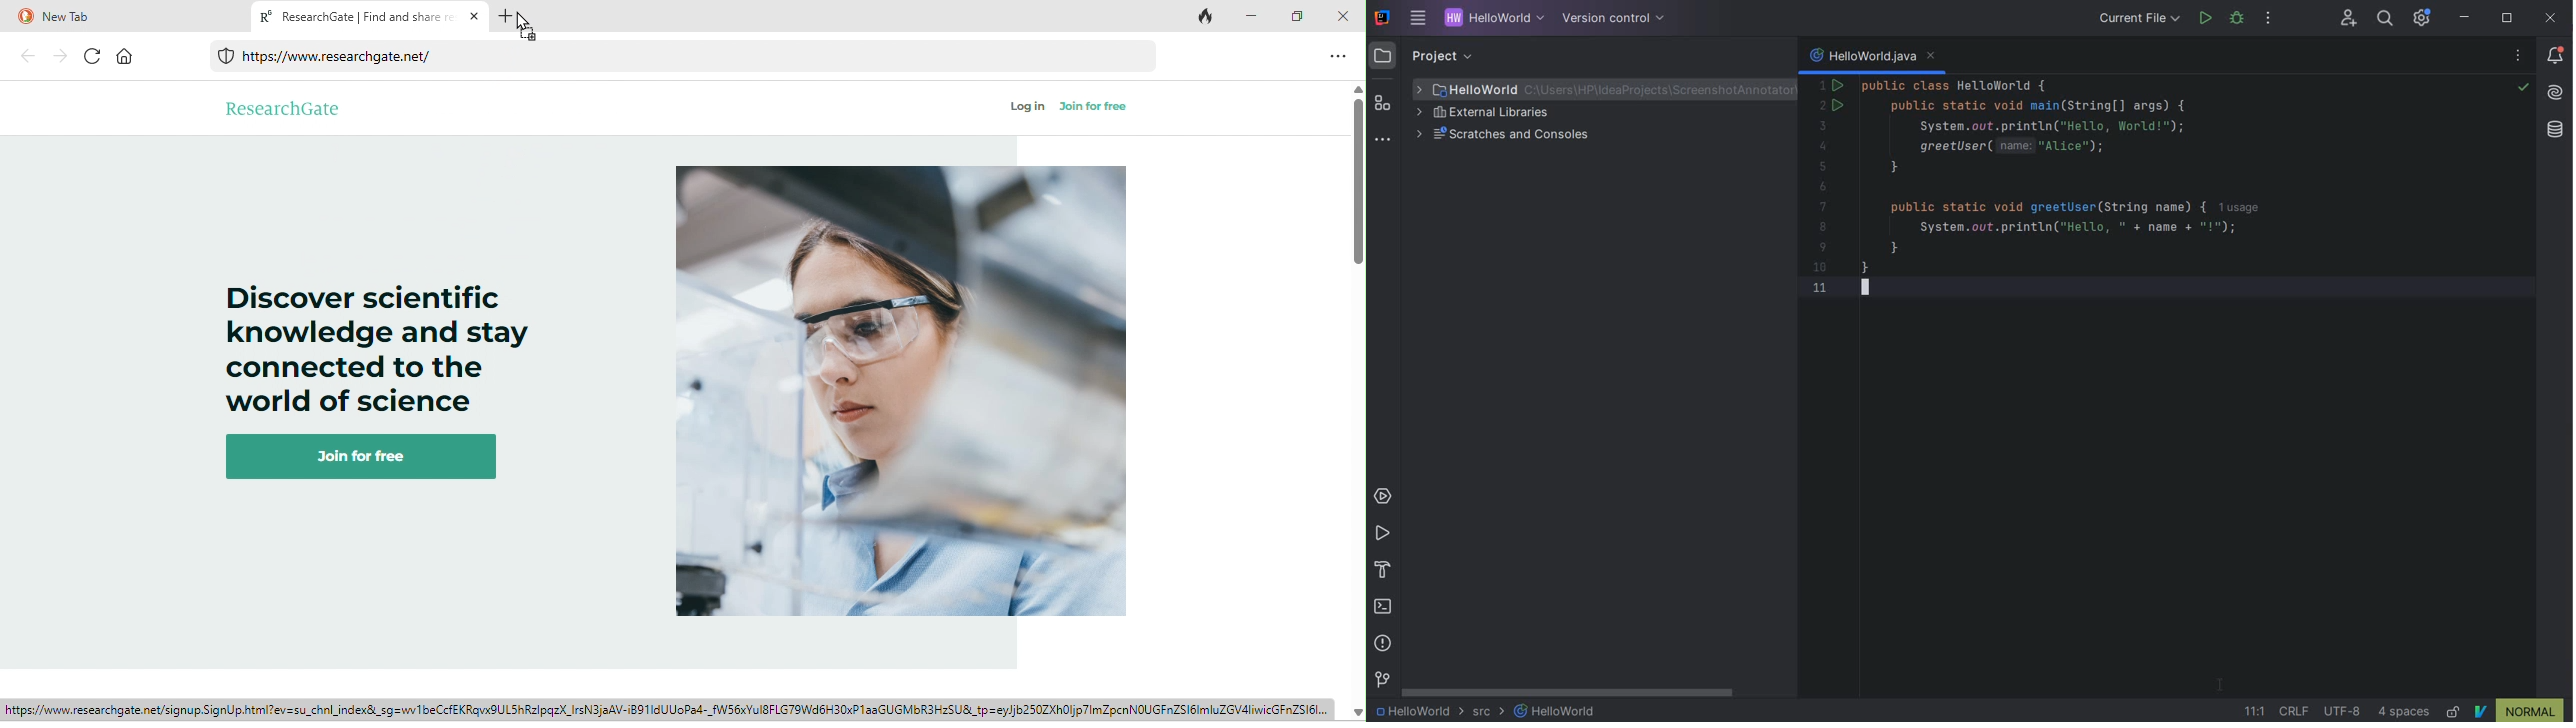 The height and width of the screenshot is (728, 2576). I want to click on CODES, so click(2104, 197).